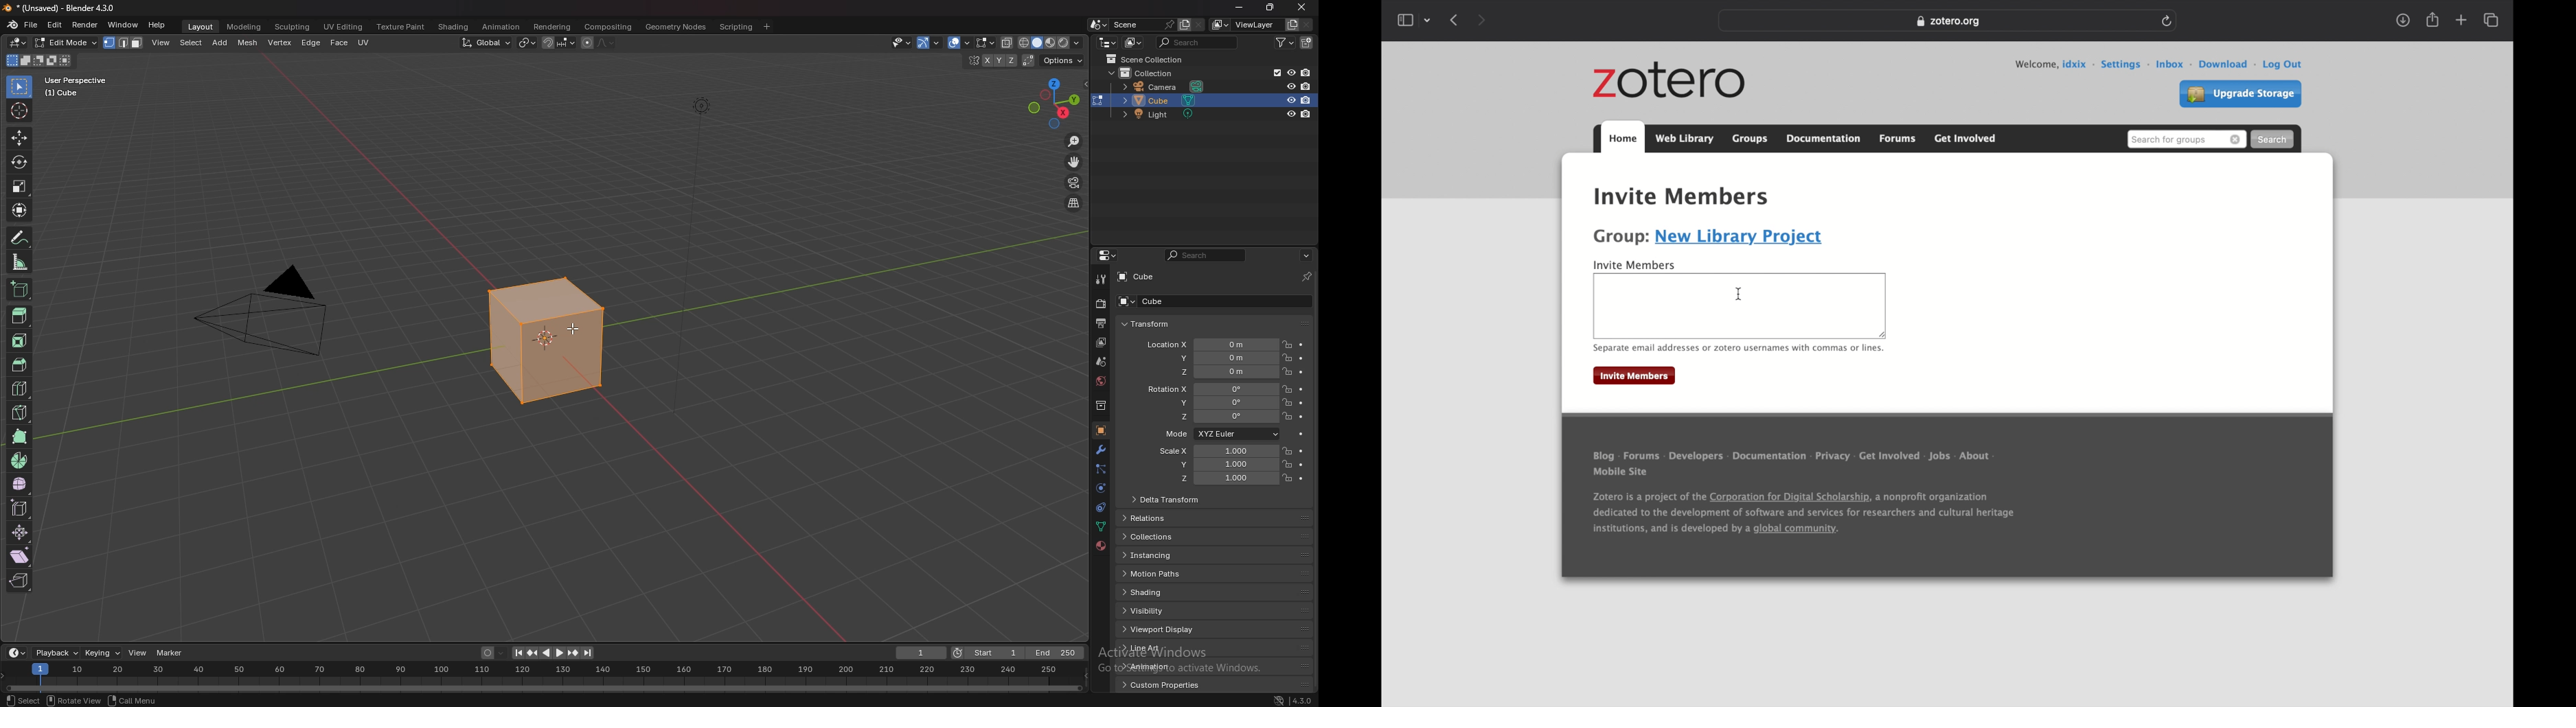 Image resolution: width=2576 pixels, height=728 pixels. Describe the element at coordinates (1288, 450) in the screenshot. I see `lock location` at that location.